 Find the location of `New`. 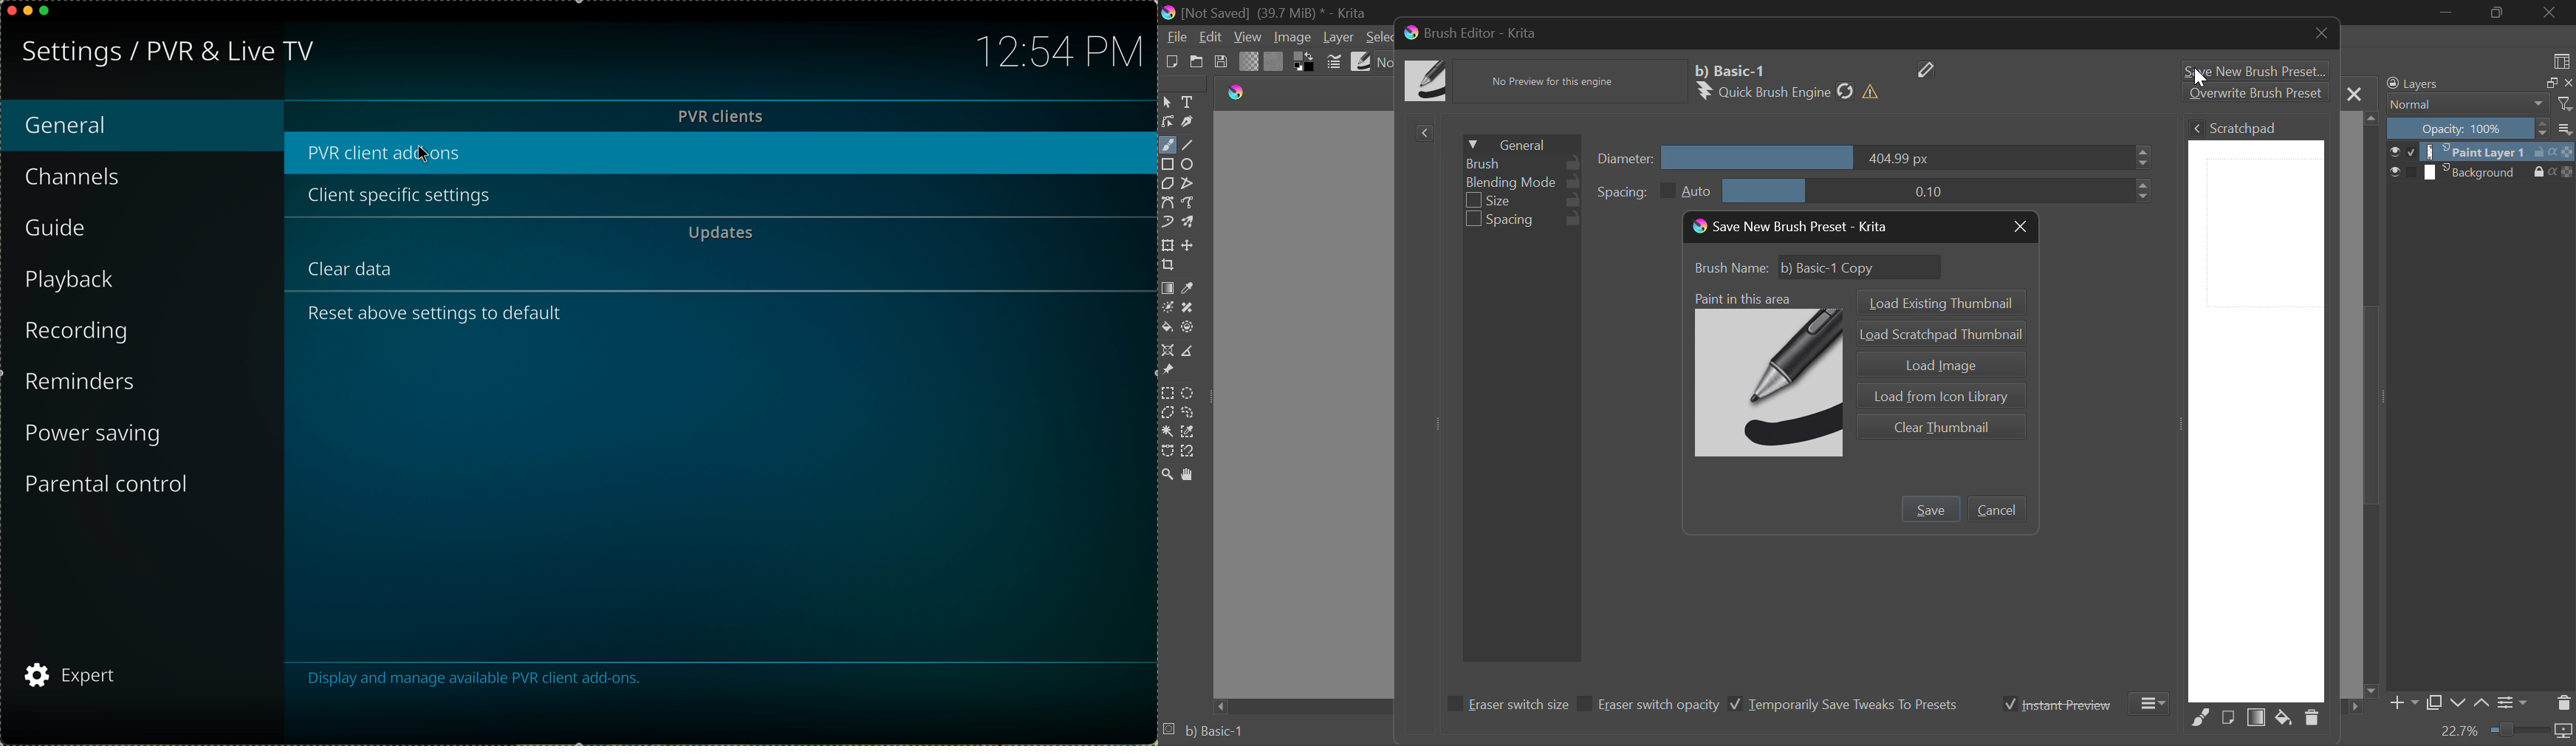

New is located at coordinates (1171, 61).